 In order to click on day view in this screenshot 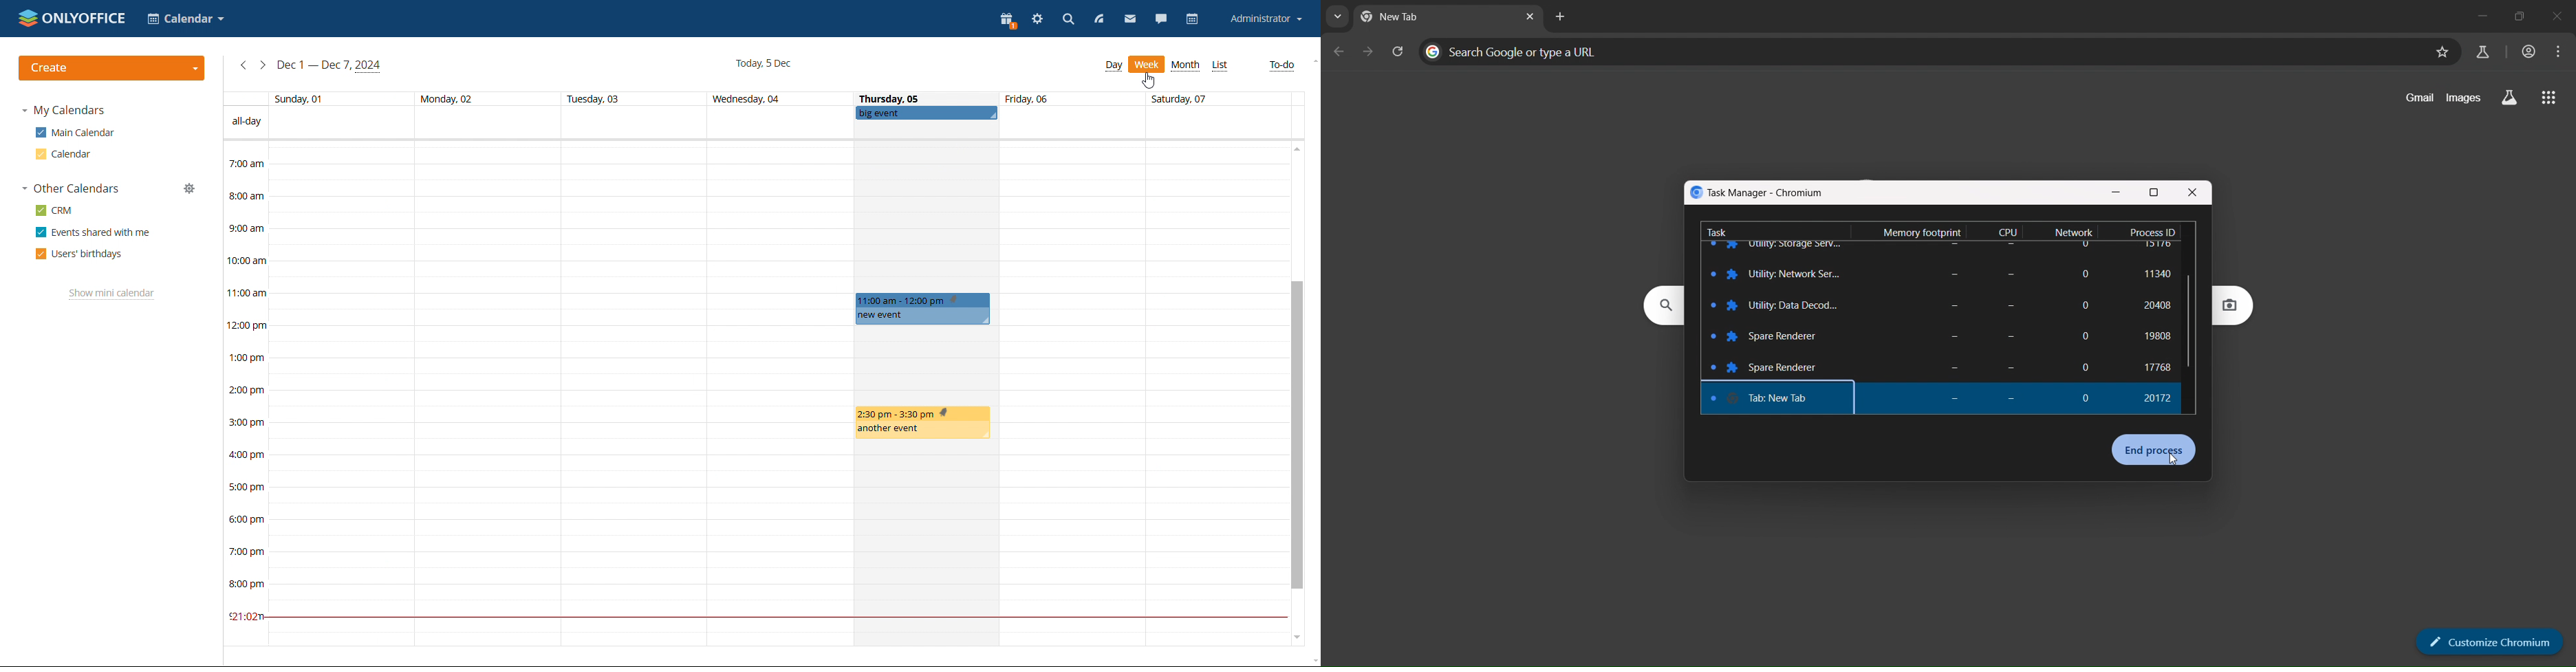, I will do `click(1113, 65)`.